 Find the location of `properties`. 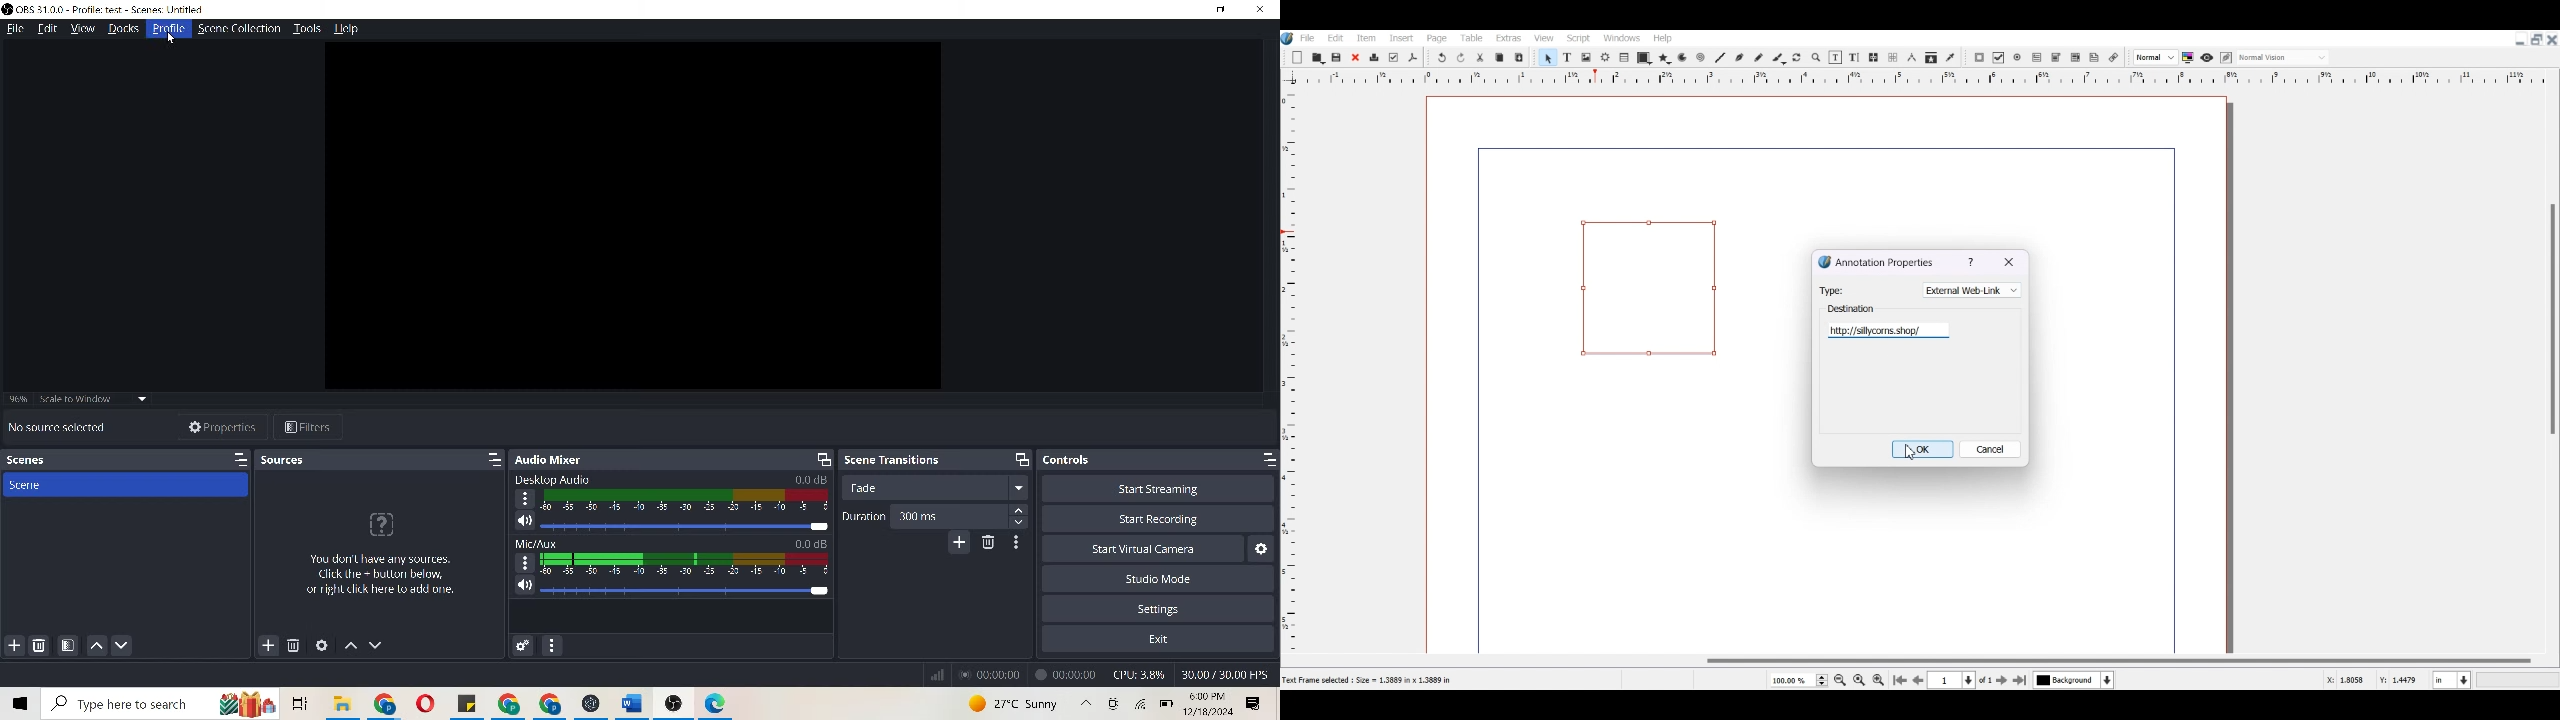

properties is located at coordinates (216, 426).